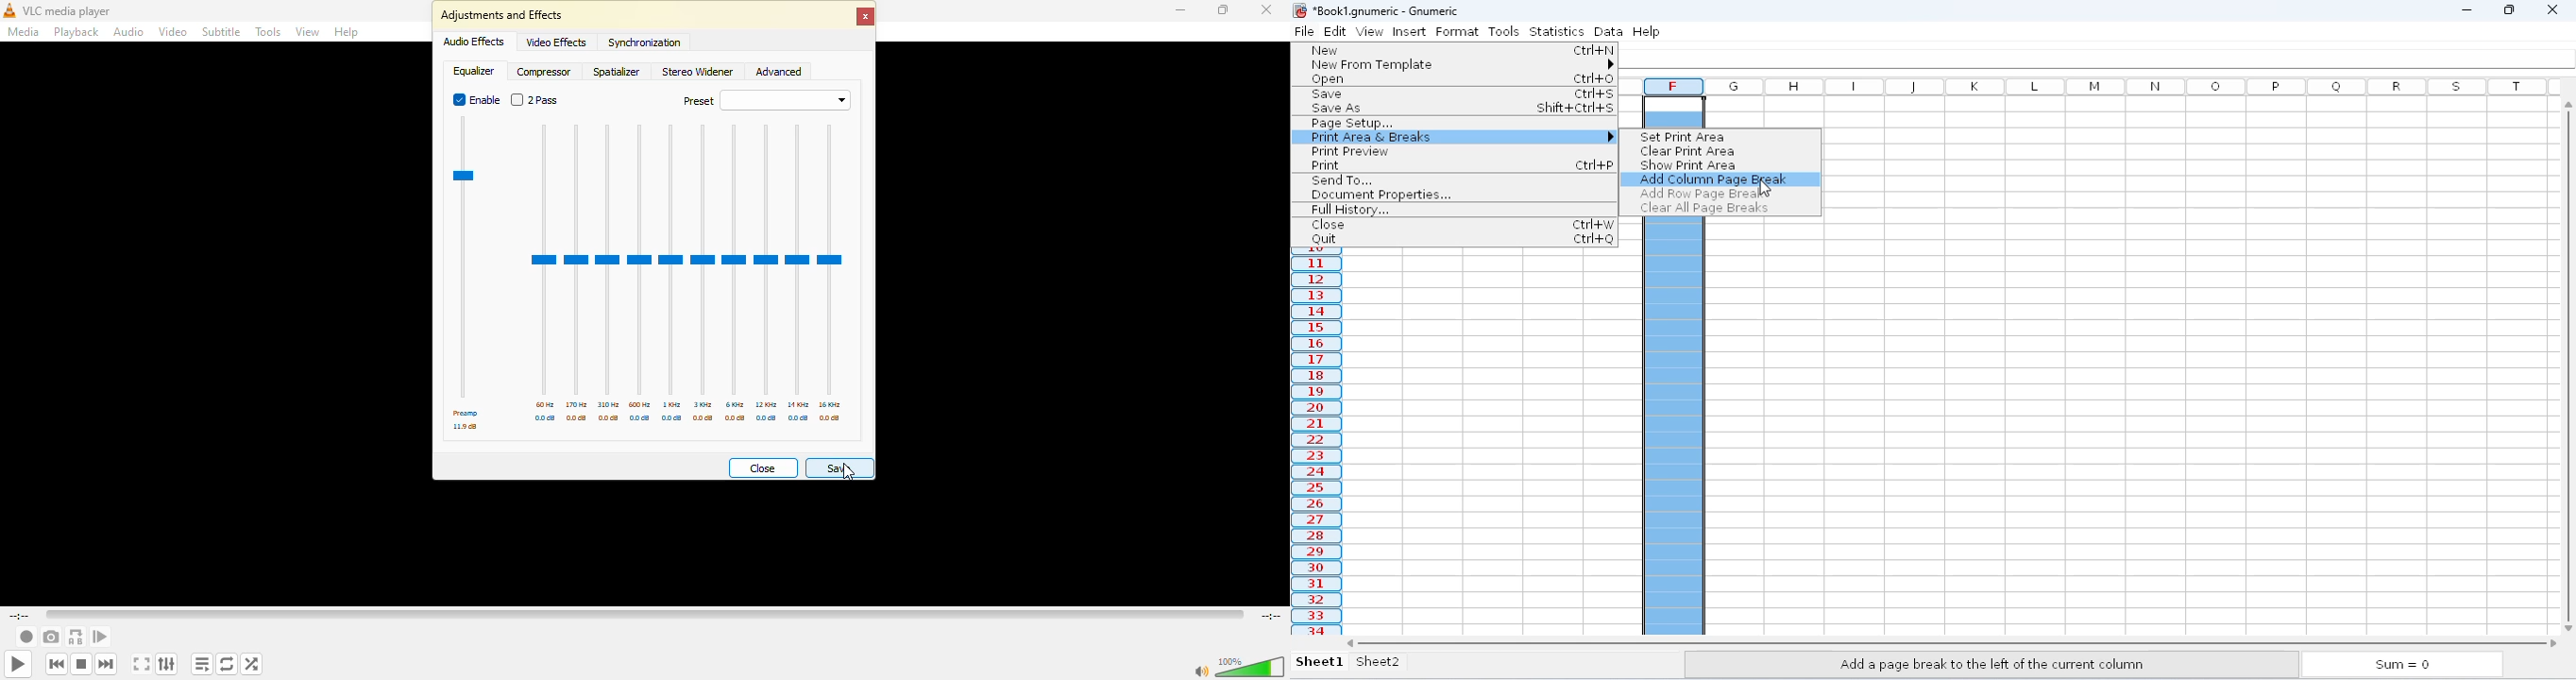  Describe the element at coordinates (347, 34) in the screenshot. I see `help` at that location.